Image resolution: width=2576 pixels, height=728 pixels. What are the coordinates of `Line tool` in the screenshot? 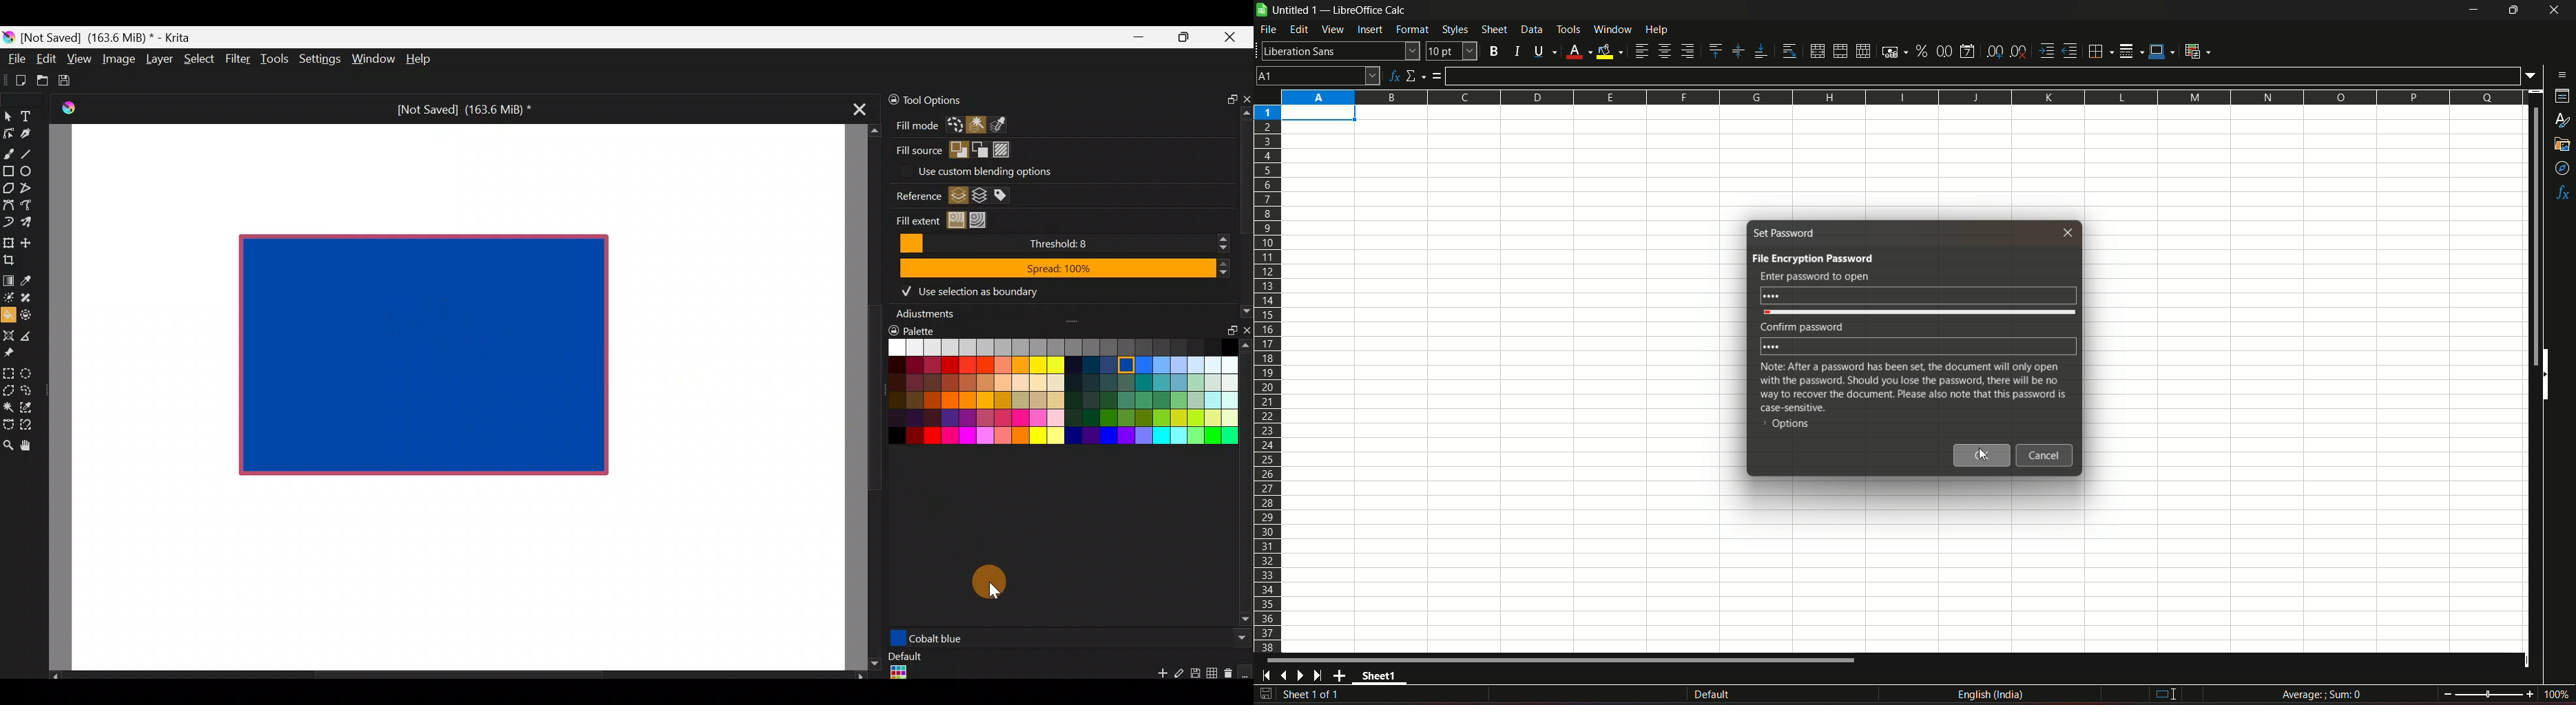 It's located at (31, 150).